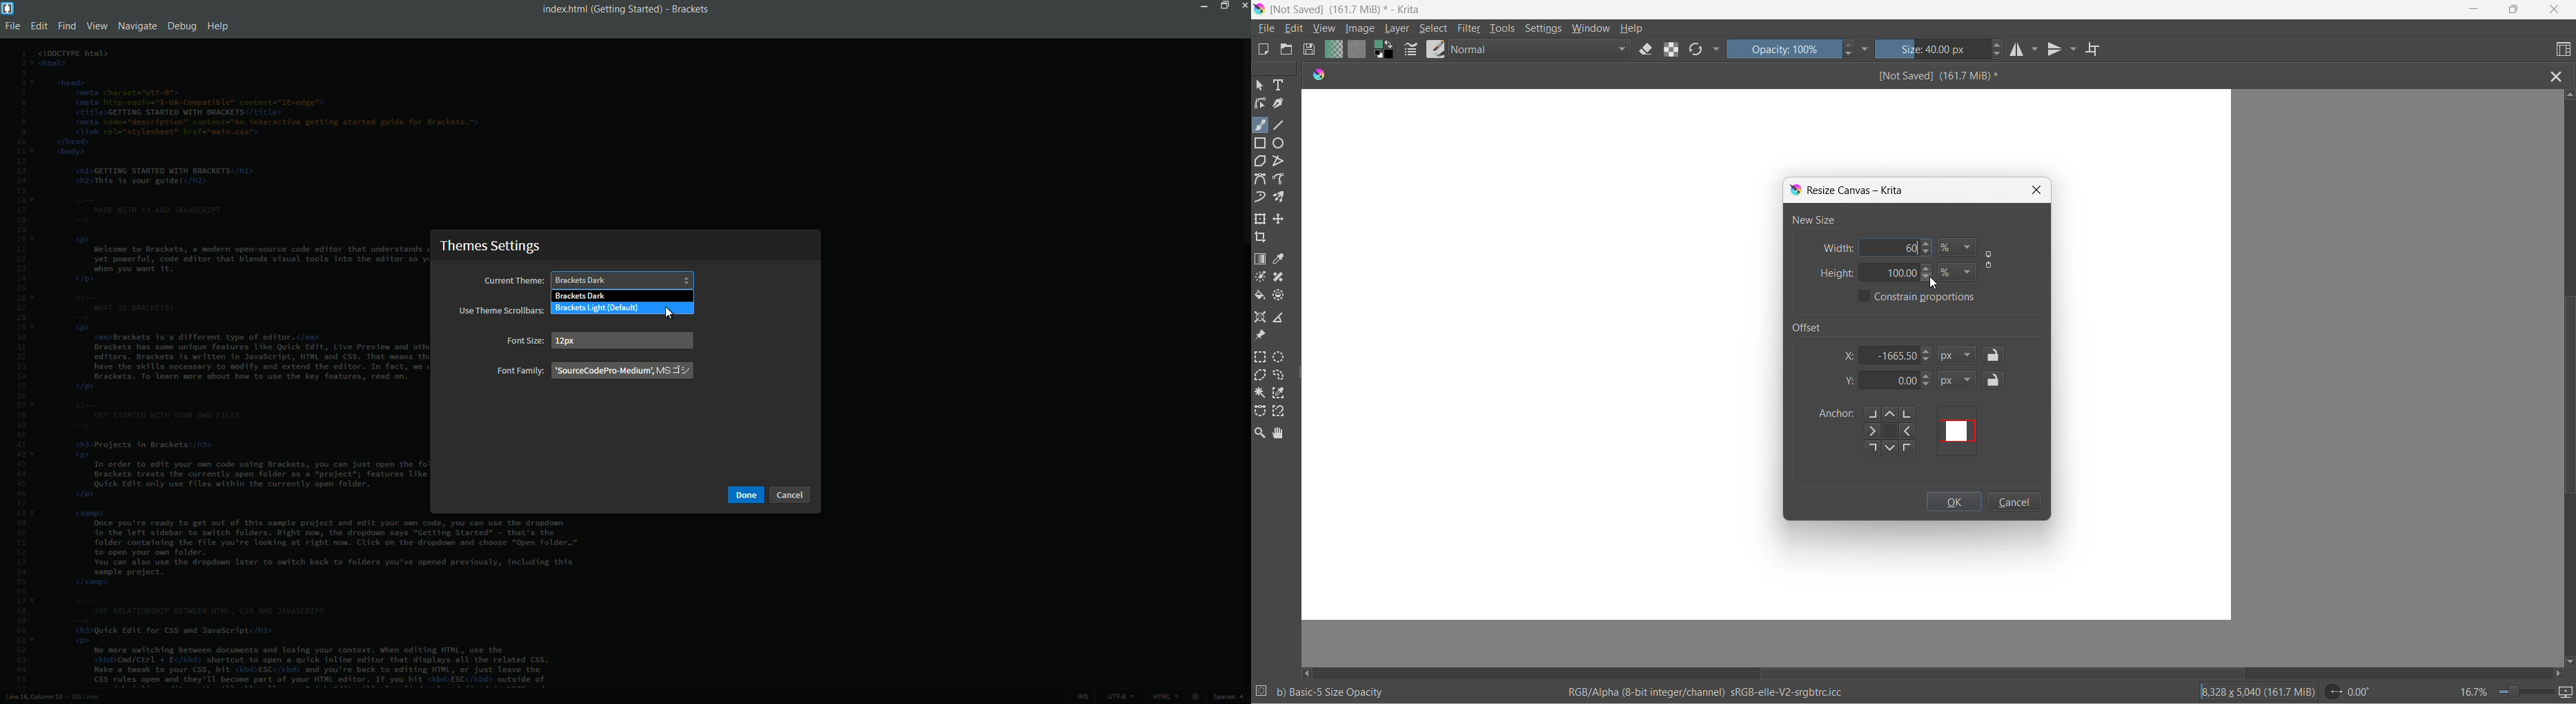 This screenshot has width=2576, height=728. Describe the element at coordinates (1262, 260) in the screenshot. I see `draw a gradient` at that location.